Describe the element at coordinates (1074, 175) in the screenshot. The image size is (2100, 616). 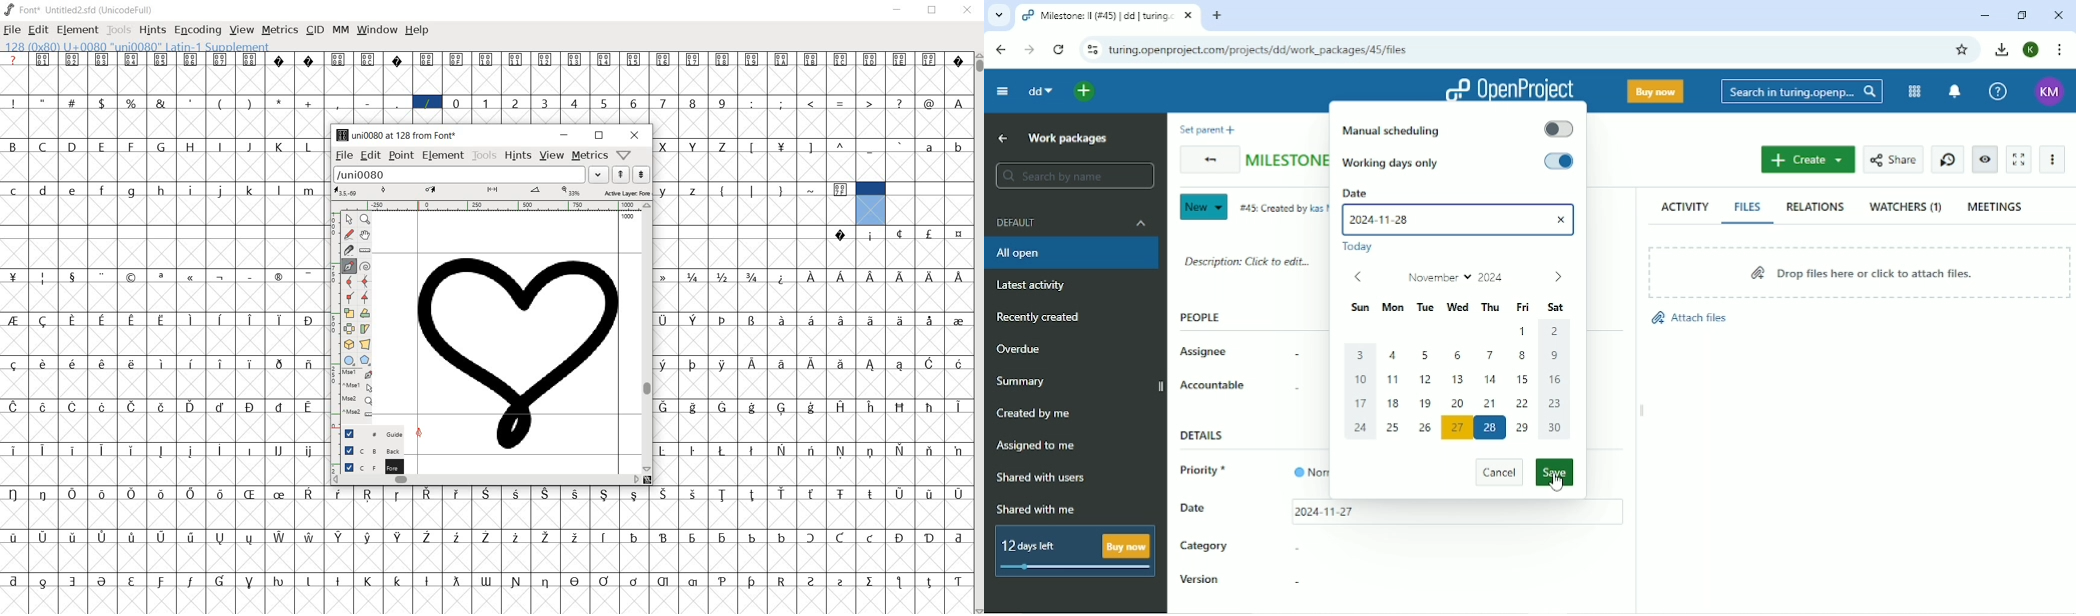
I see `Search by name` at that location.